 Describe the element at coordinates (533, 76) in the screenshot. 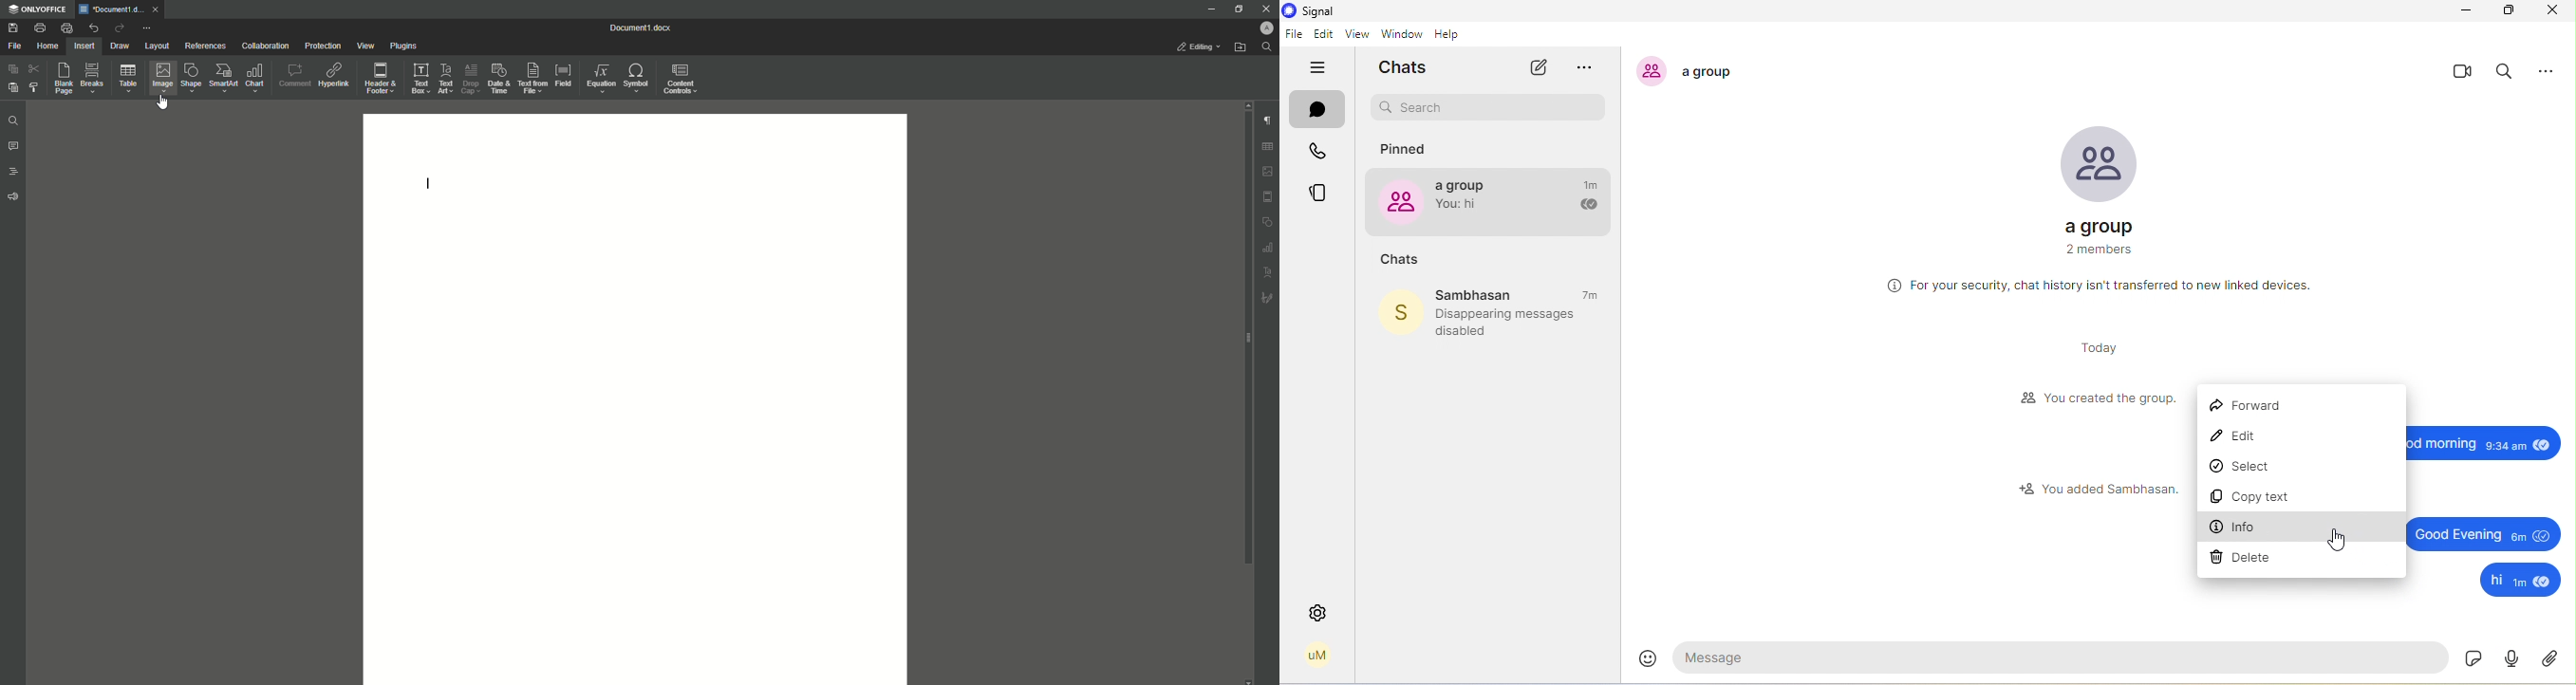

I see `Text From File` at that location.